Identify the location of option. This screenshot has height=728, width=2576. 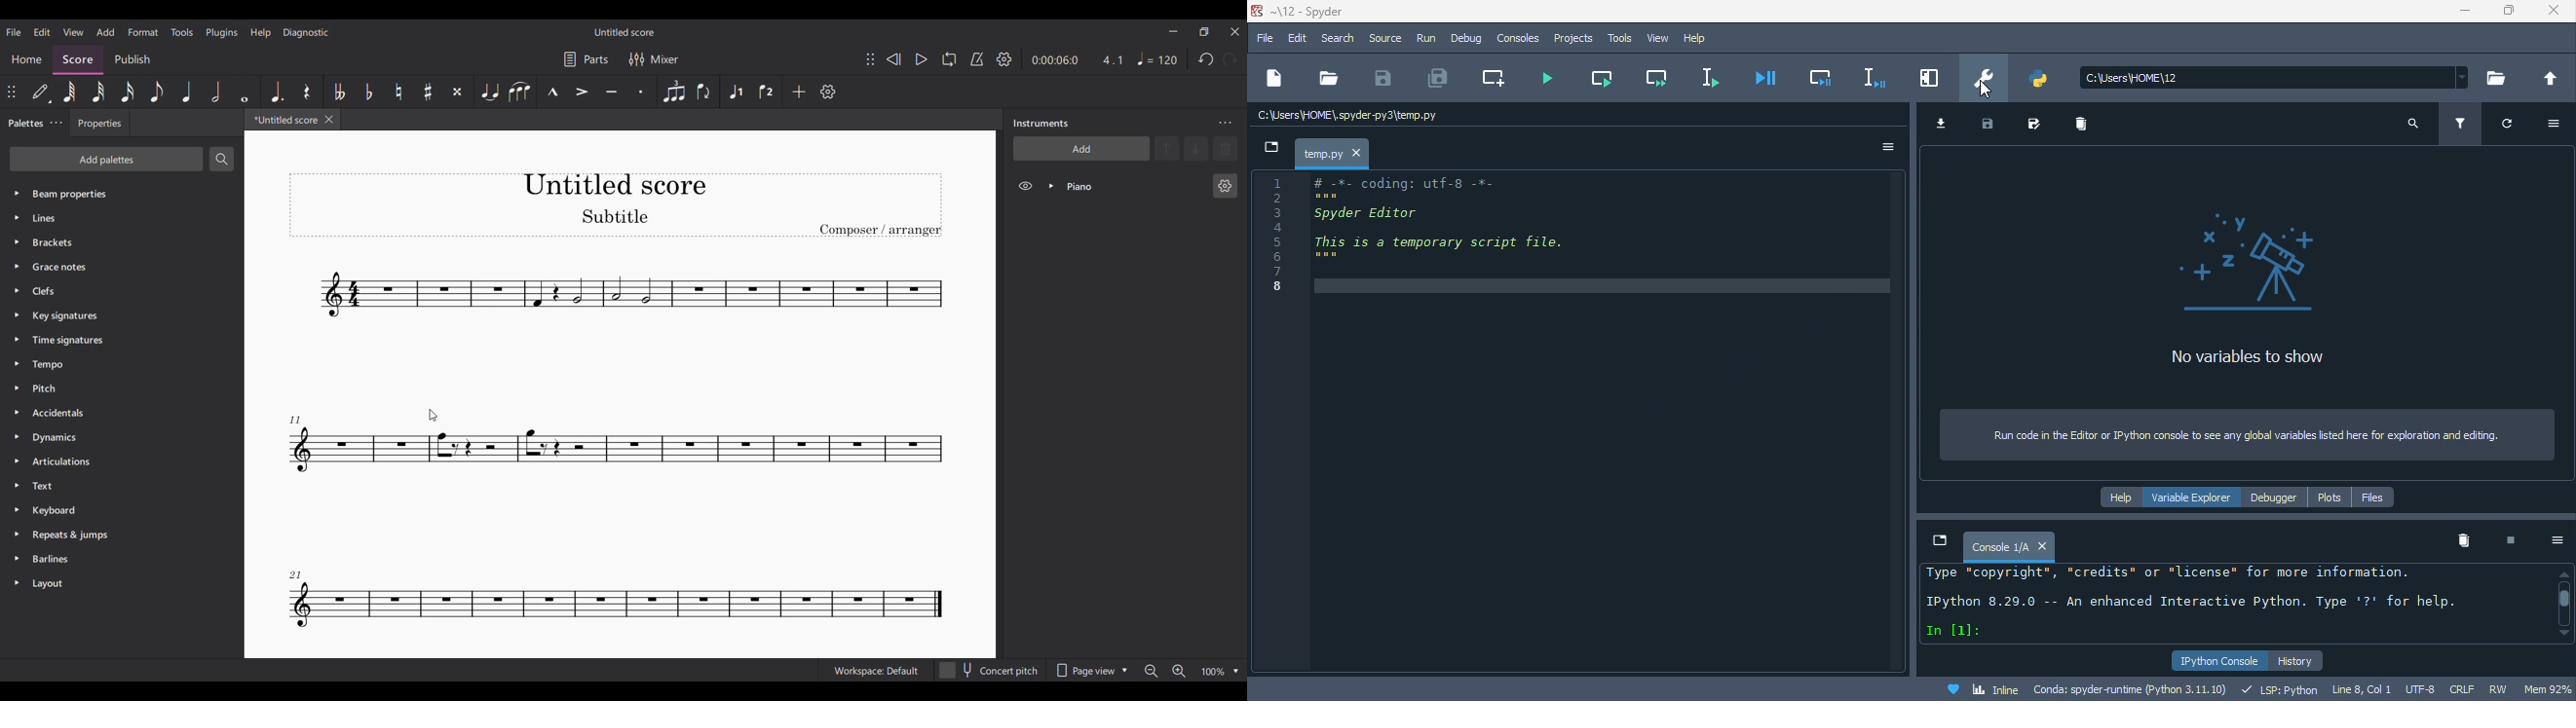
(2550, 540).